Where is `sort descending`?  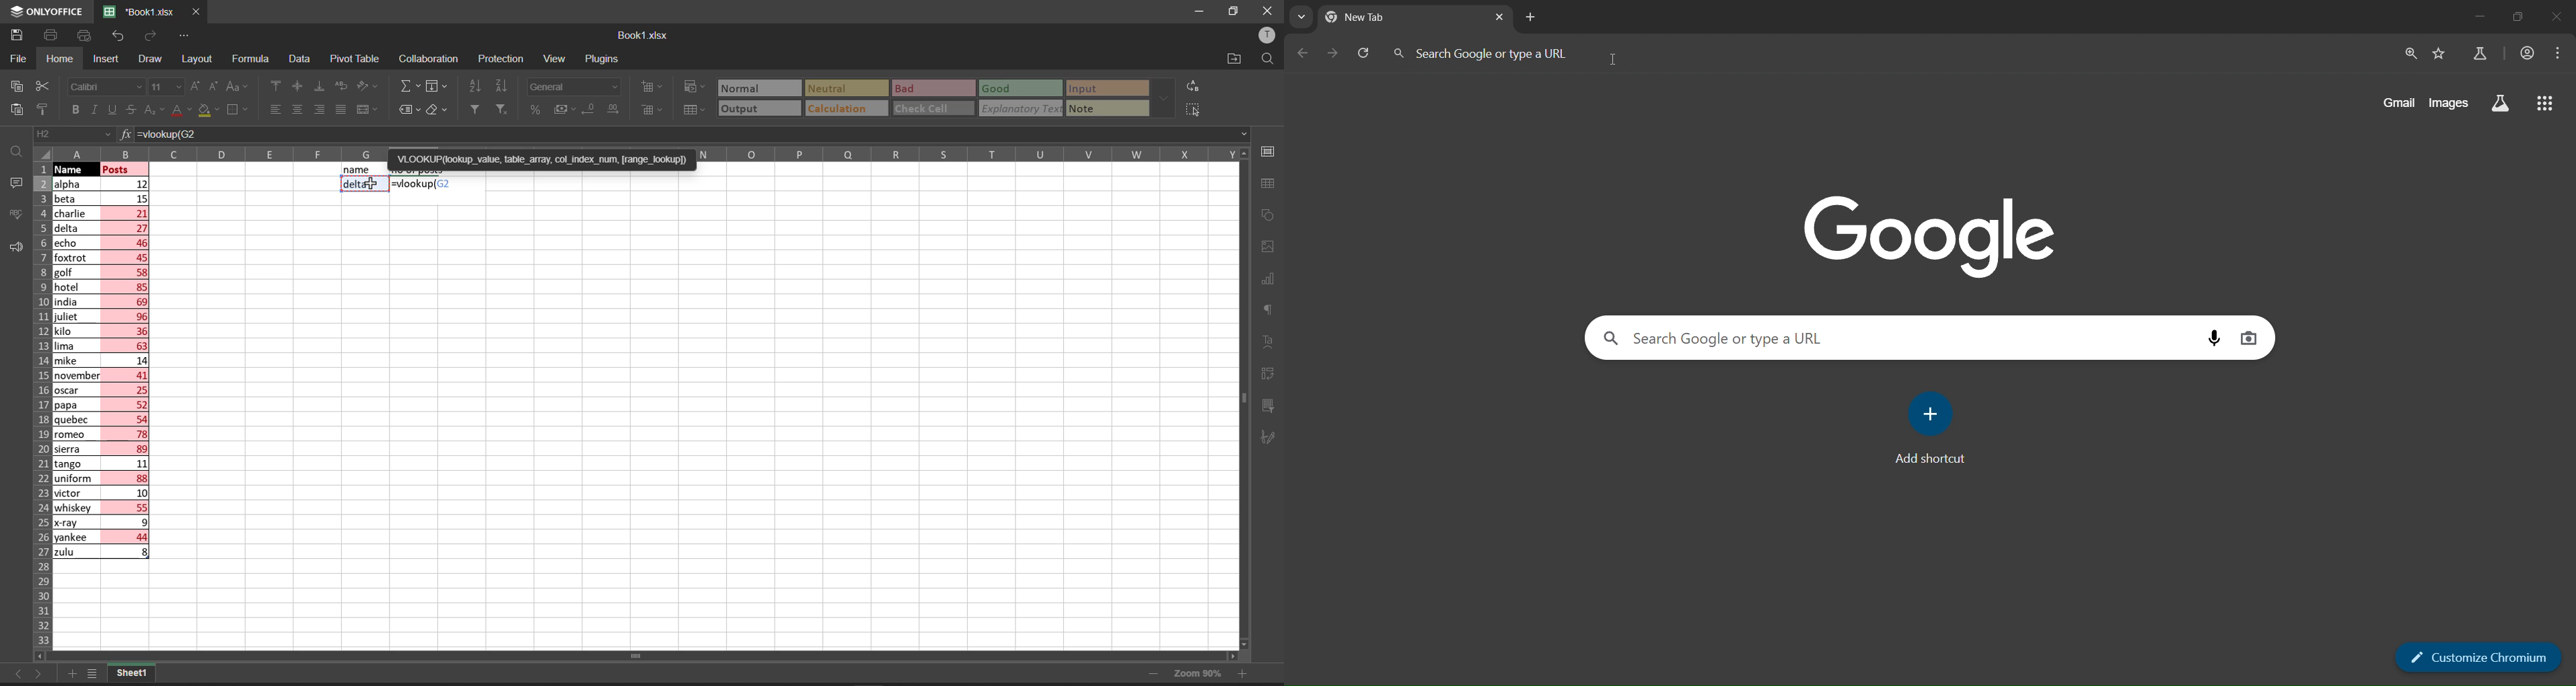 sort descending is located at coordinates (504, 86).